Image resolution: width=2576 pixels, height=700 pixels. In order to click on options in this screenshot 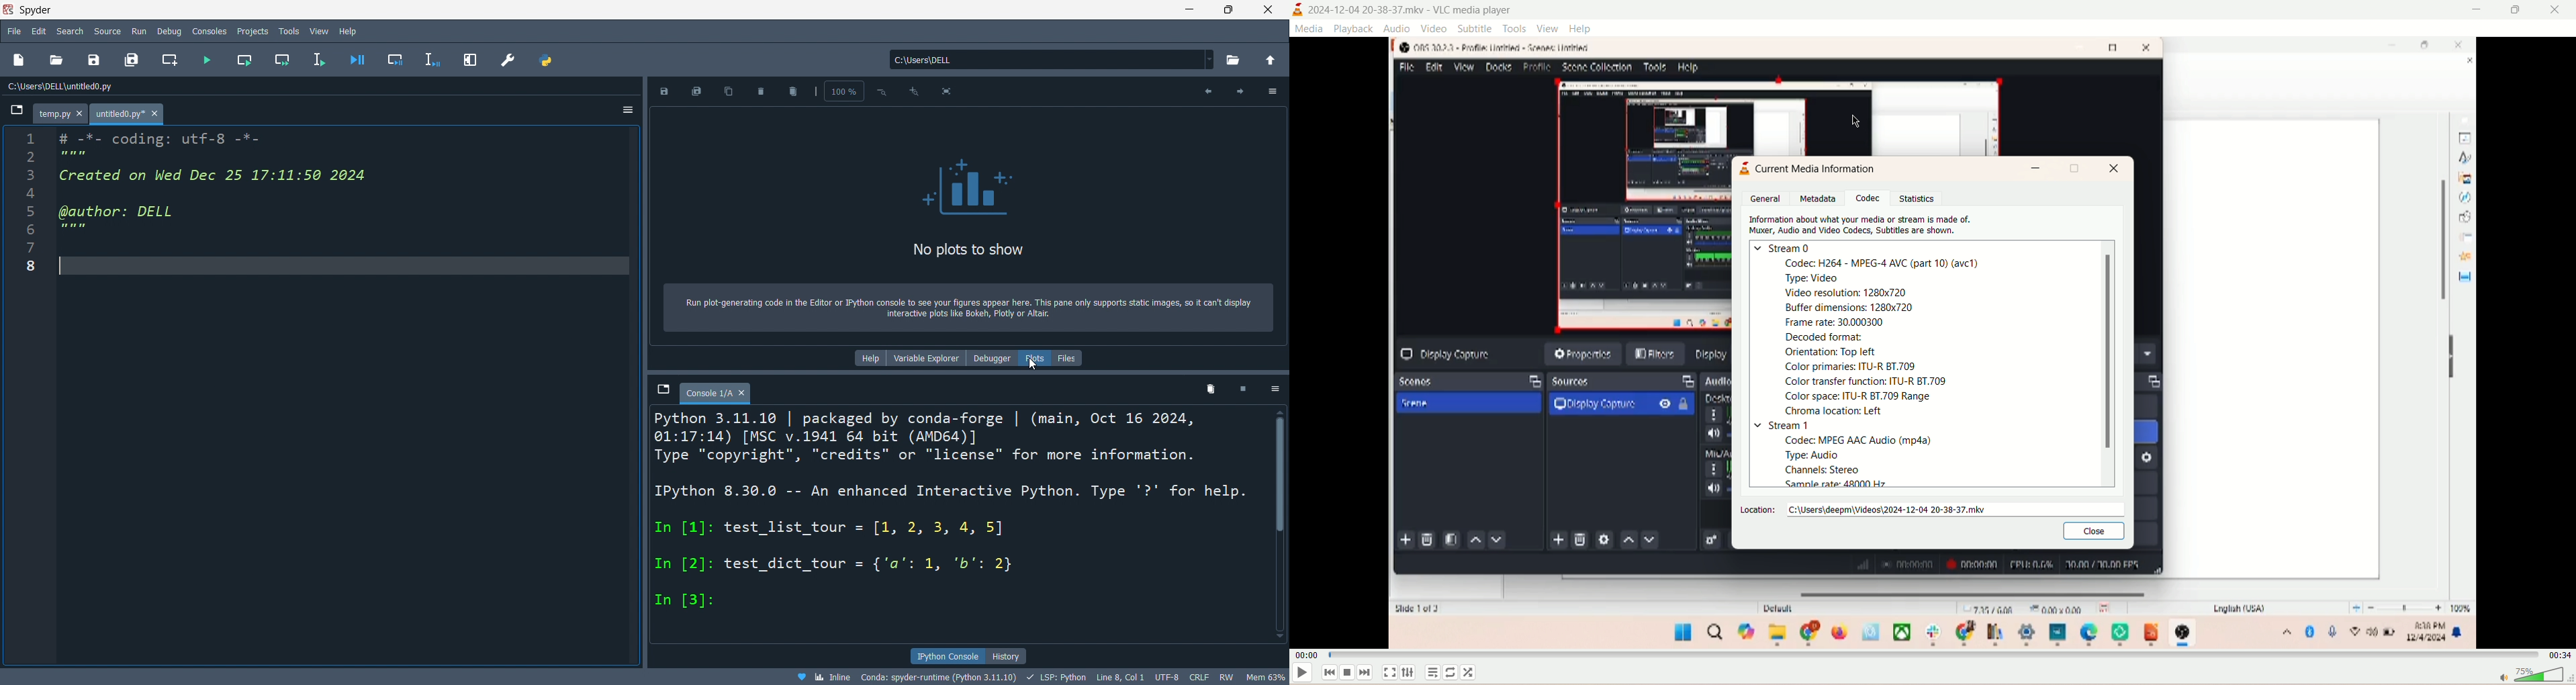, I will do `click(1273, 390)`.